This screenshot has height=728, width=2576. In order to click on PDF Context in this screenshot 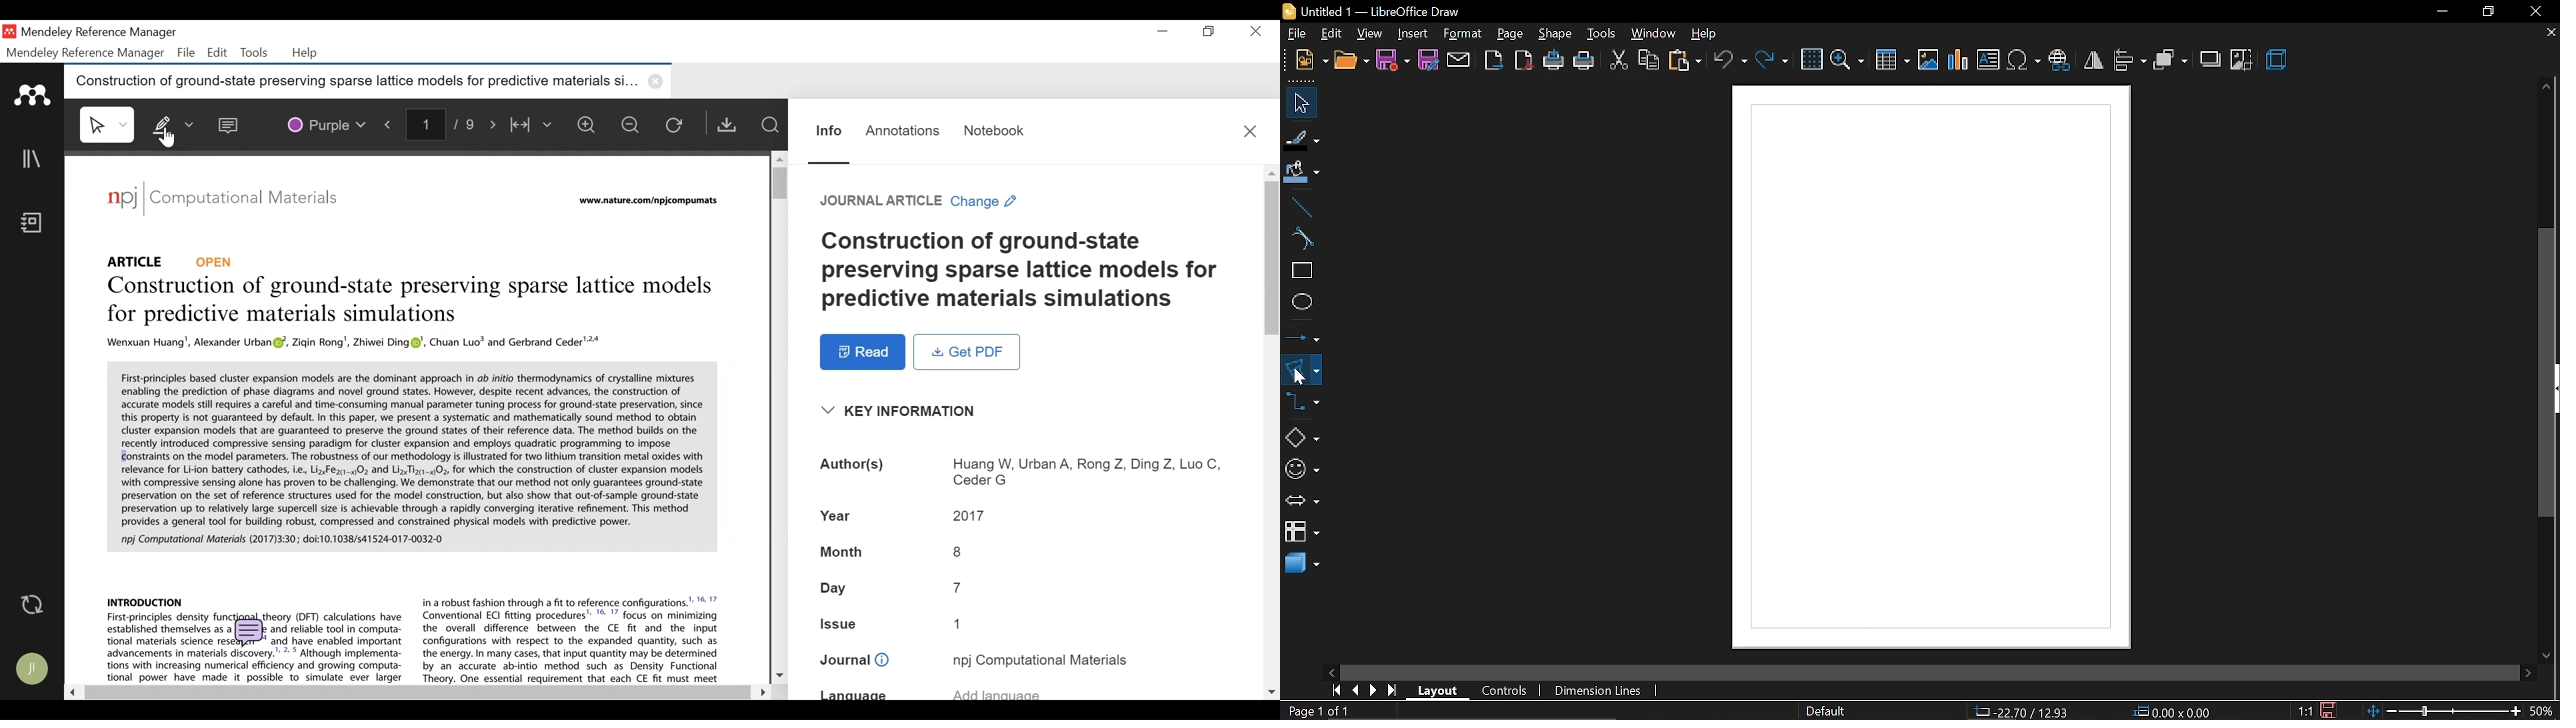, I will do `click(572, 639)`.